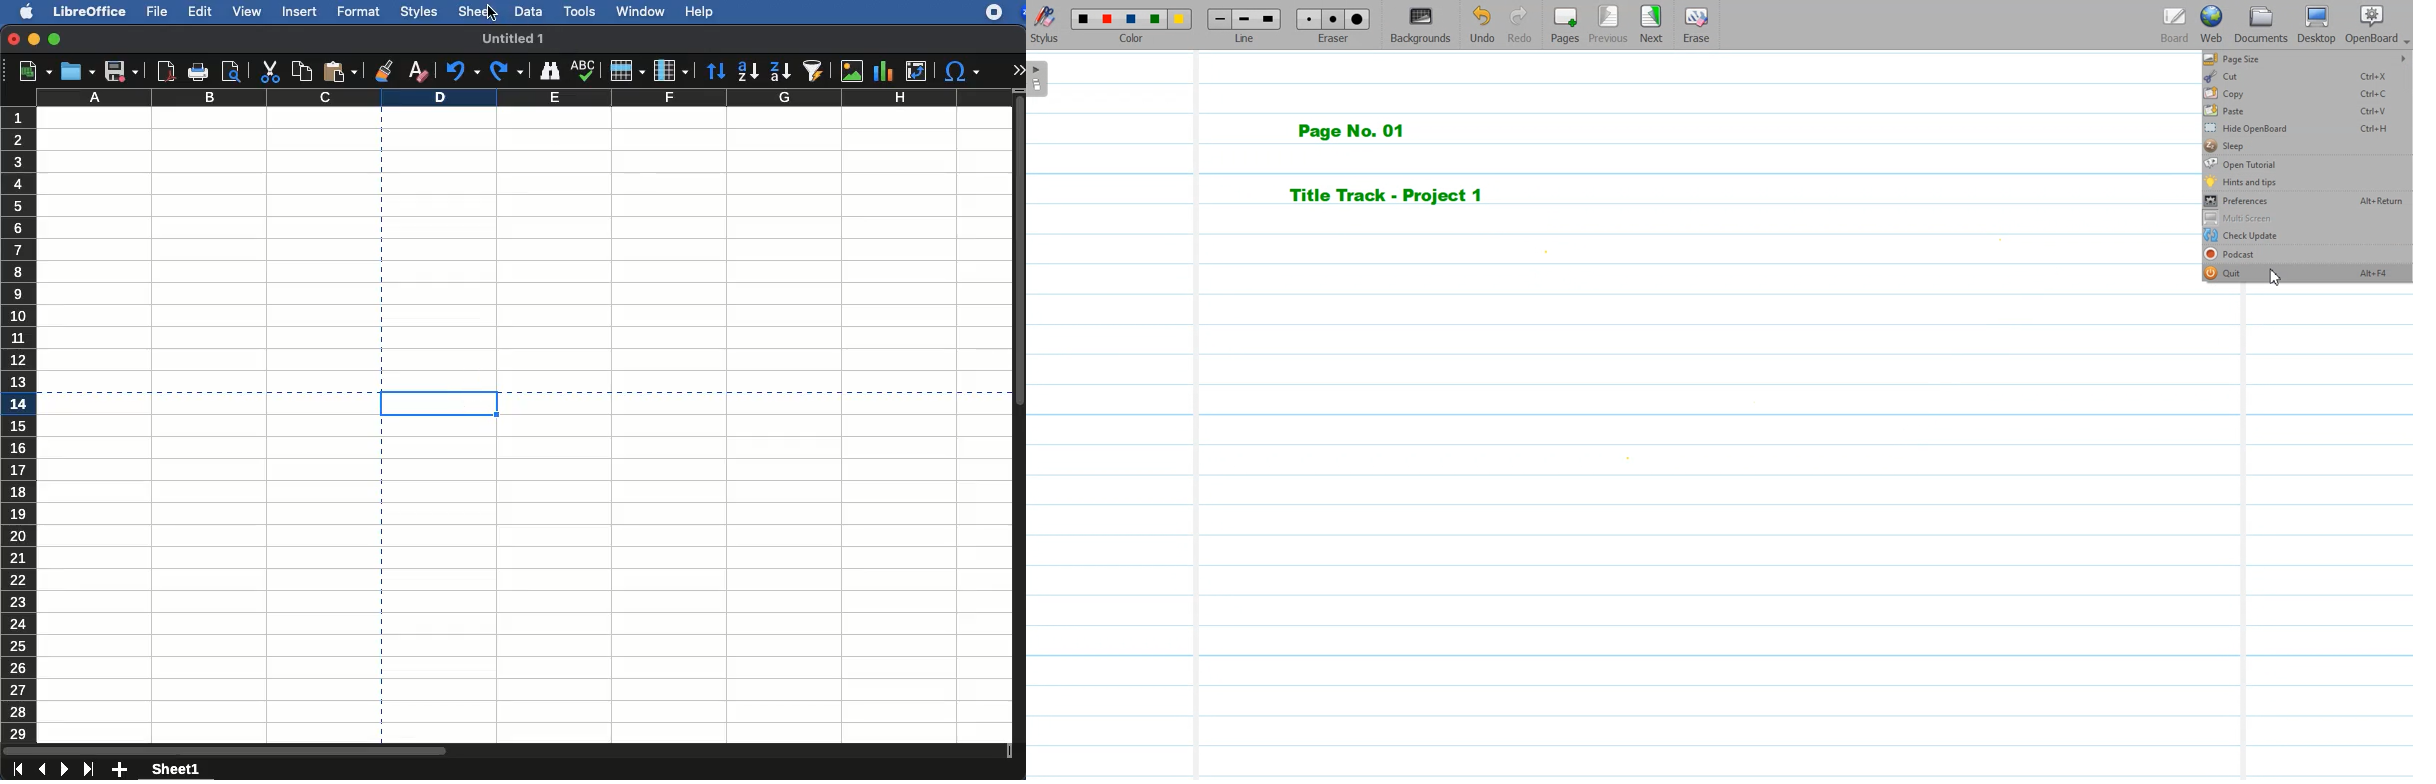 The width and height of the screenshot is (2436, 784). What do you see at coordinates (2275, 278) in the screenshot?
I see `Cursor` at bounding box center [2275, 278].